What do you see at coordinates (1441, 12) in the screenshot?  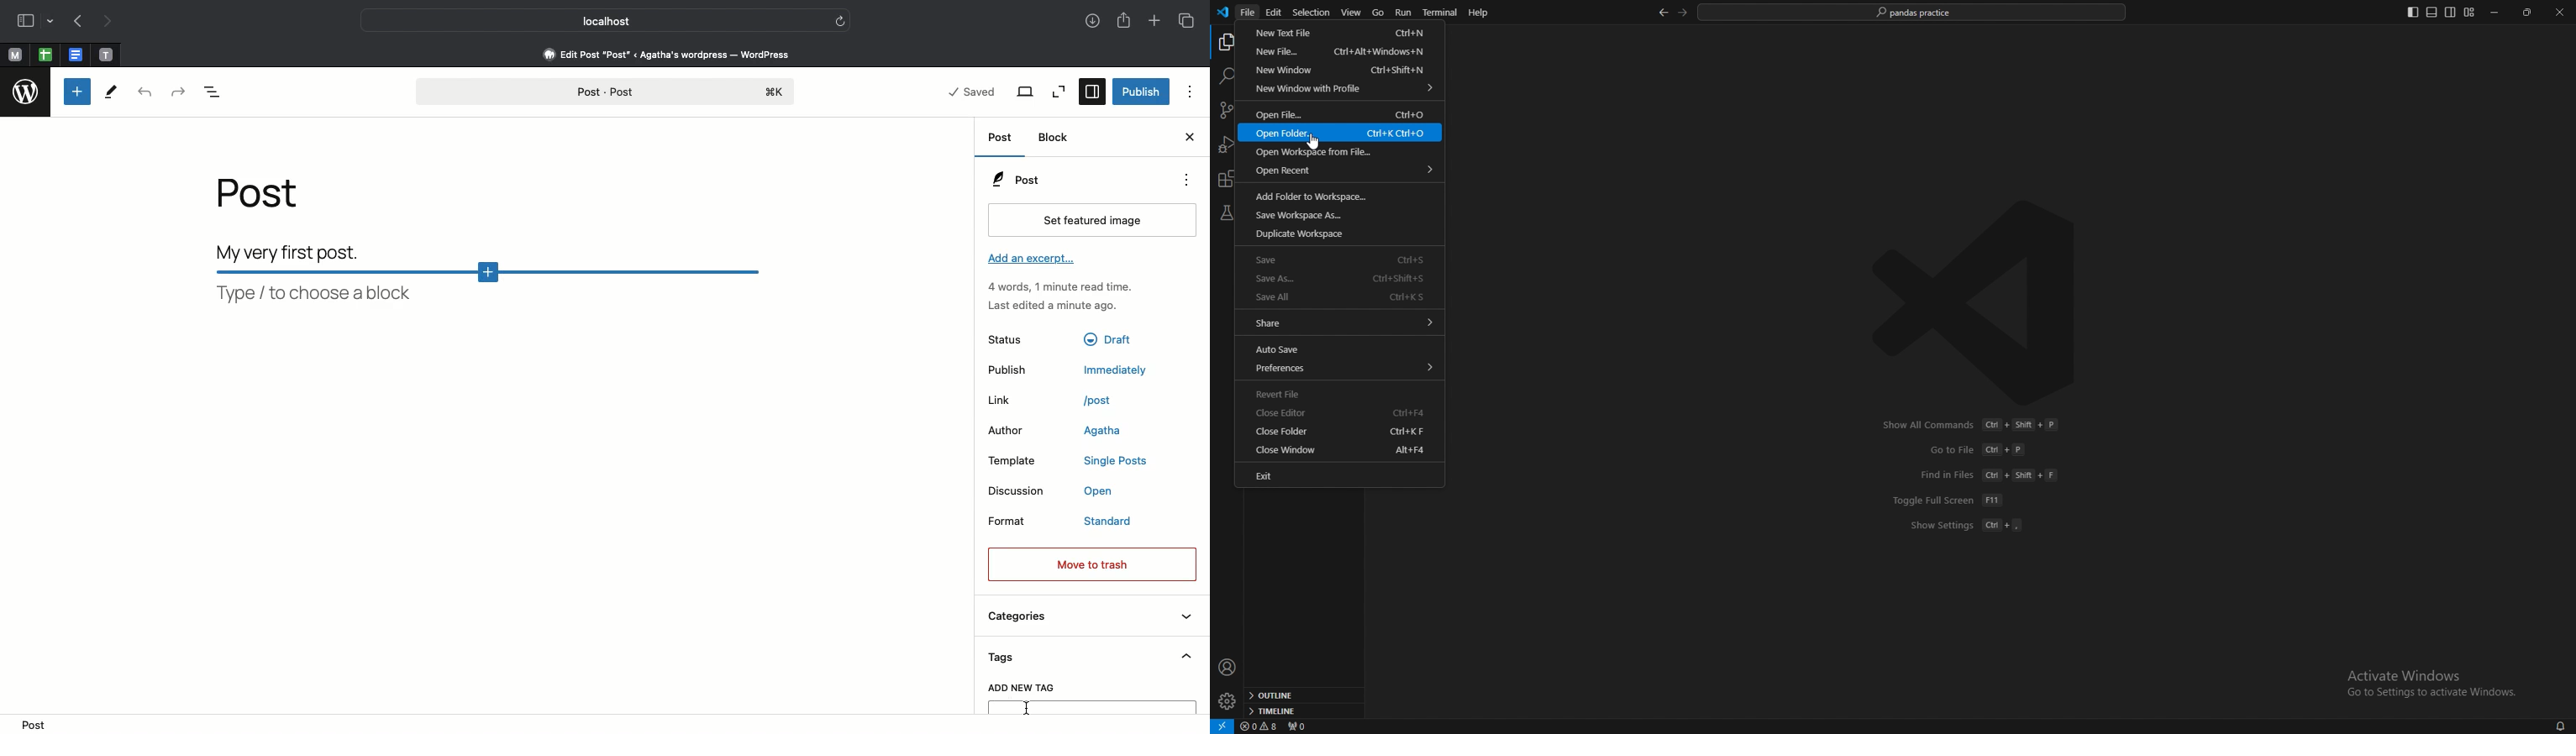 I see `terminal` at bounding box center [1441, 12].